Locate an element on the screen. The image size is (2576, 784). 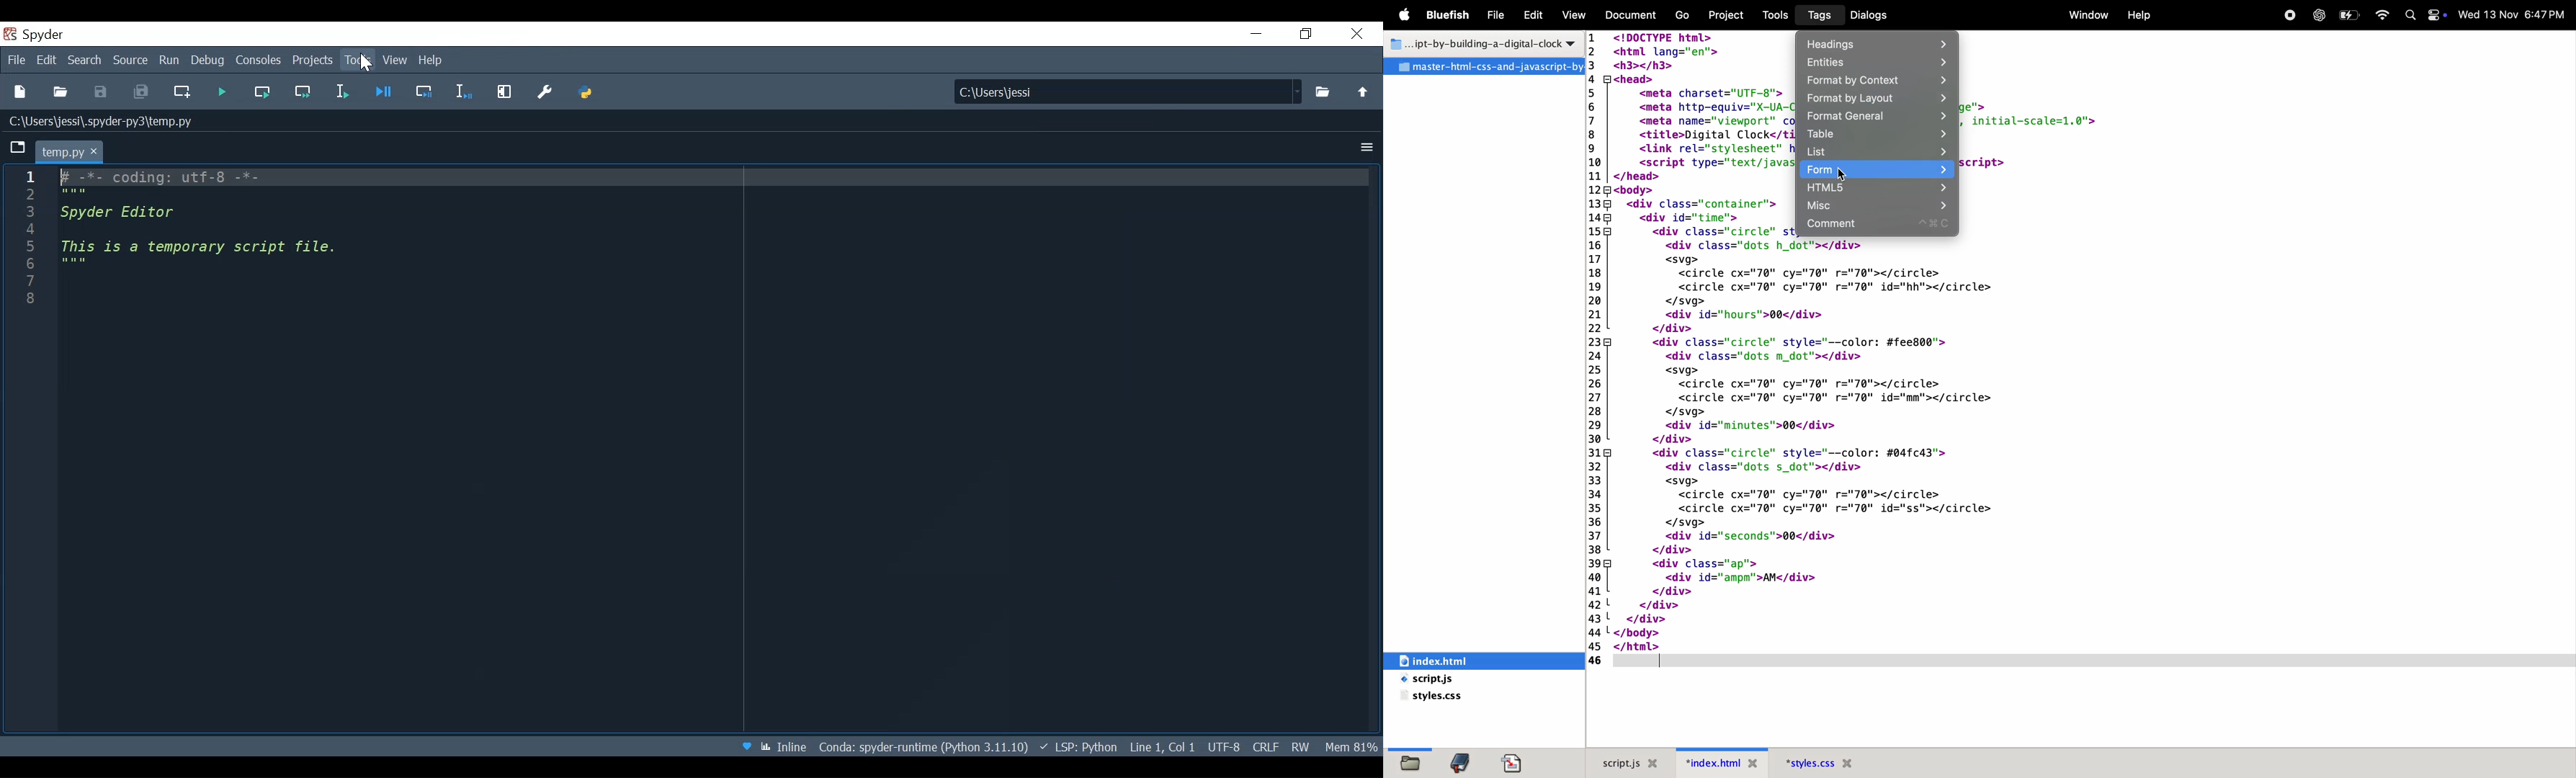
table is located at coordinates (1875, 135).